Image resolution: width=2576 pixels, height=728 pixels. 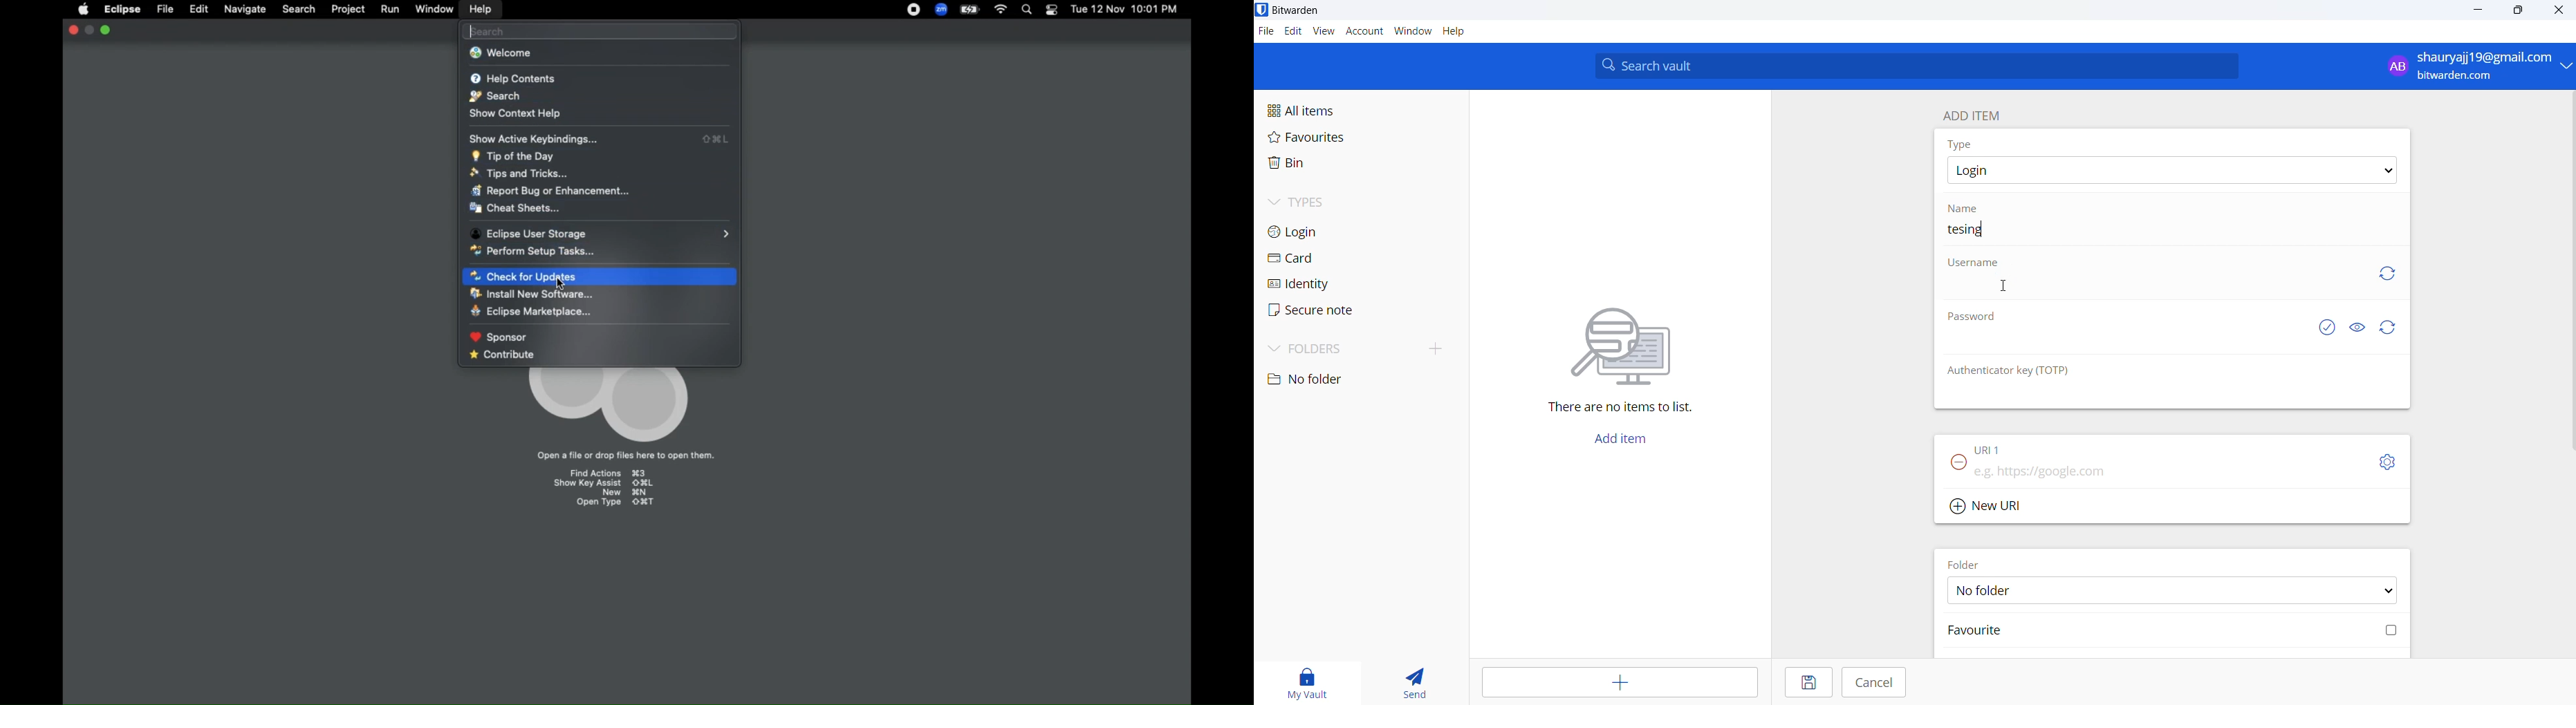 I want to click on Contribute, so click(x=600, y=357).